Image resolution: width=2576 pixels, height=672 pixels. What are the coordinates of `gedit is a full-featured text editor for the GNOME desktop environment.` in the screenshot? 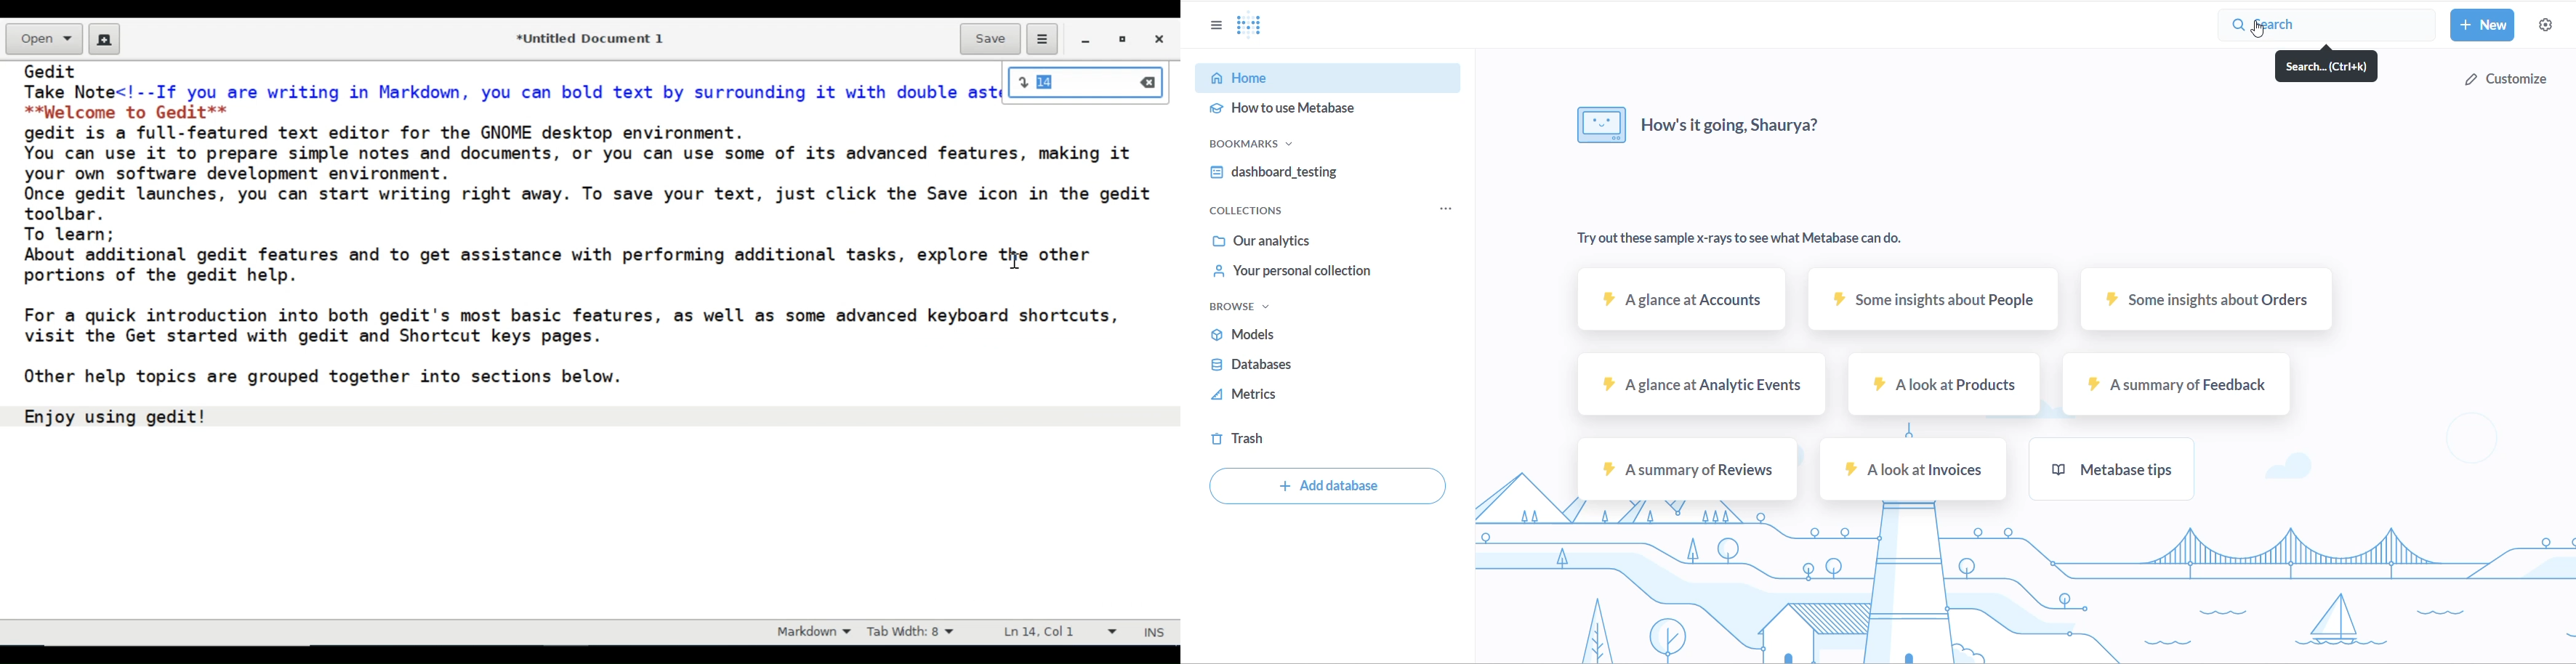 It's located at (393, 132).